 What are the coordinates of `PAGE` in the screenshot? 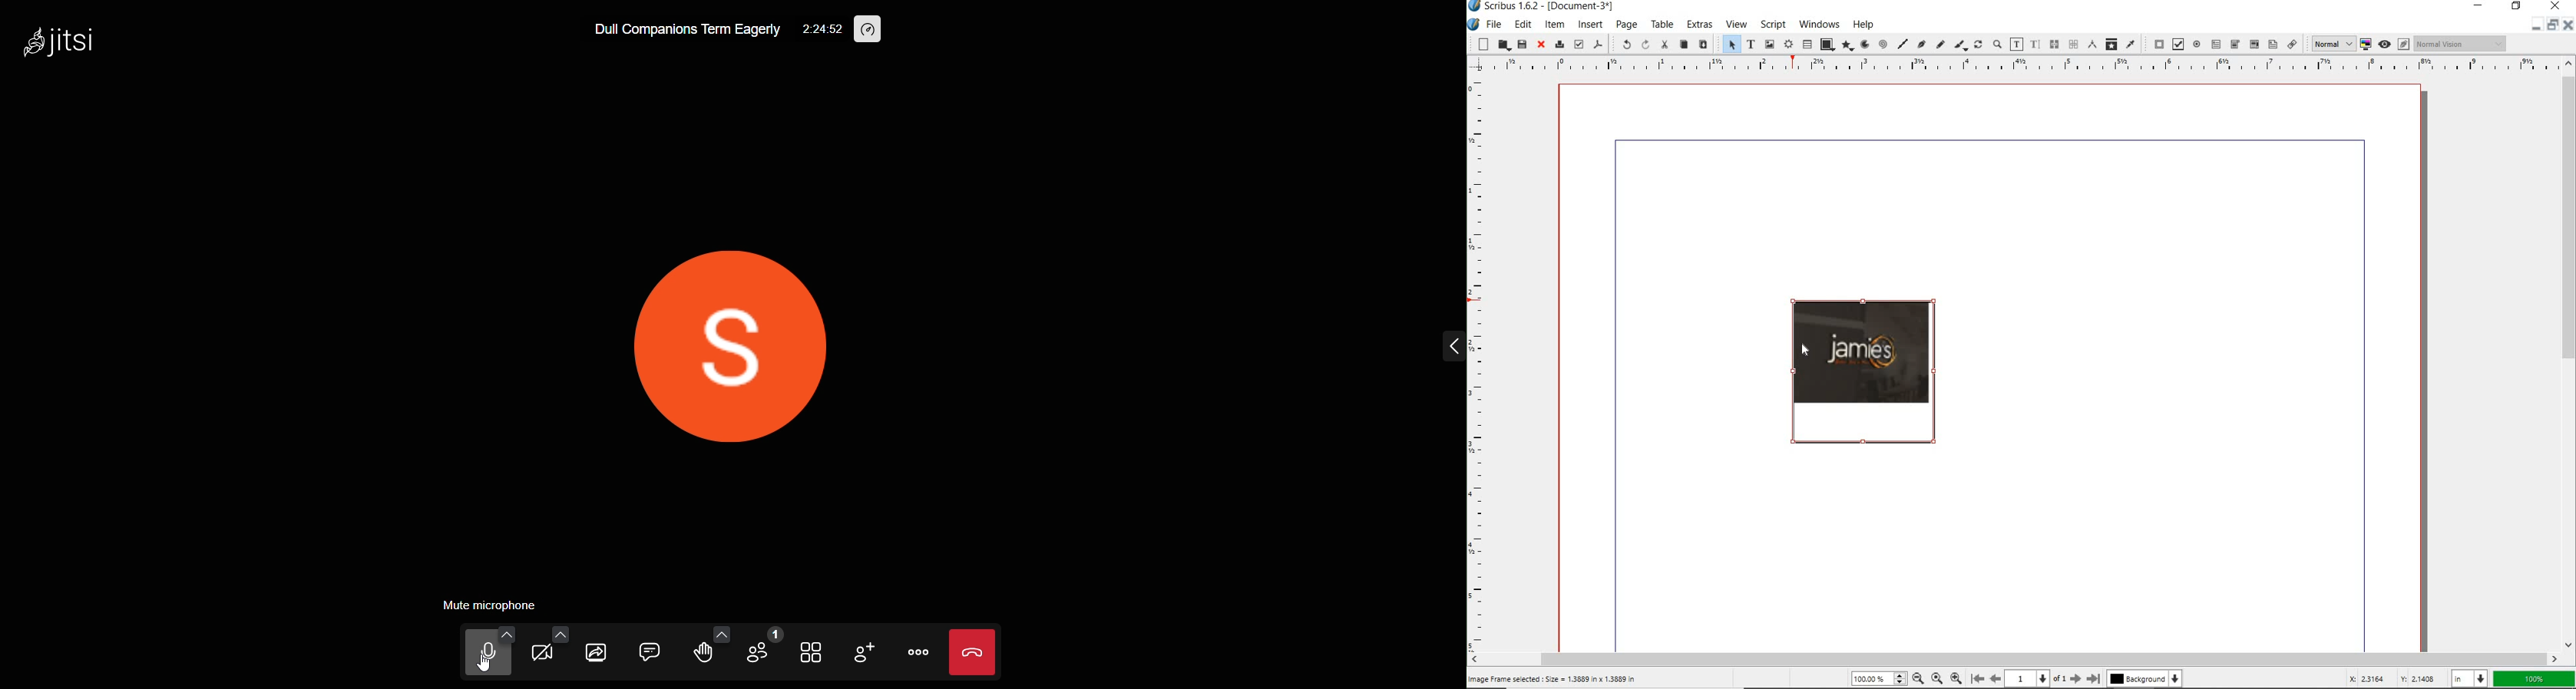 It's located at (1626, 25).